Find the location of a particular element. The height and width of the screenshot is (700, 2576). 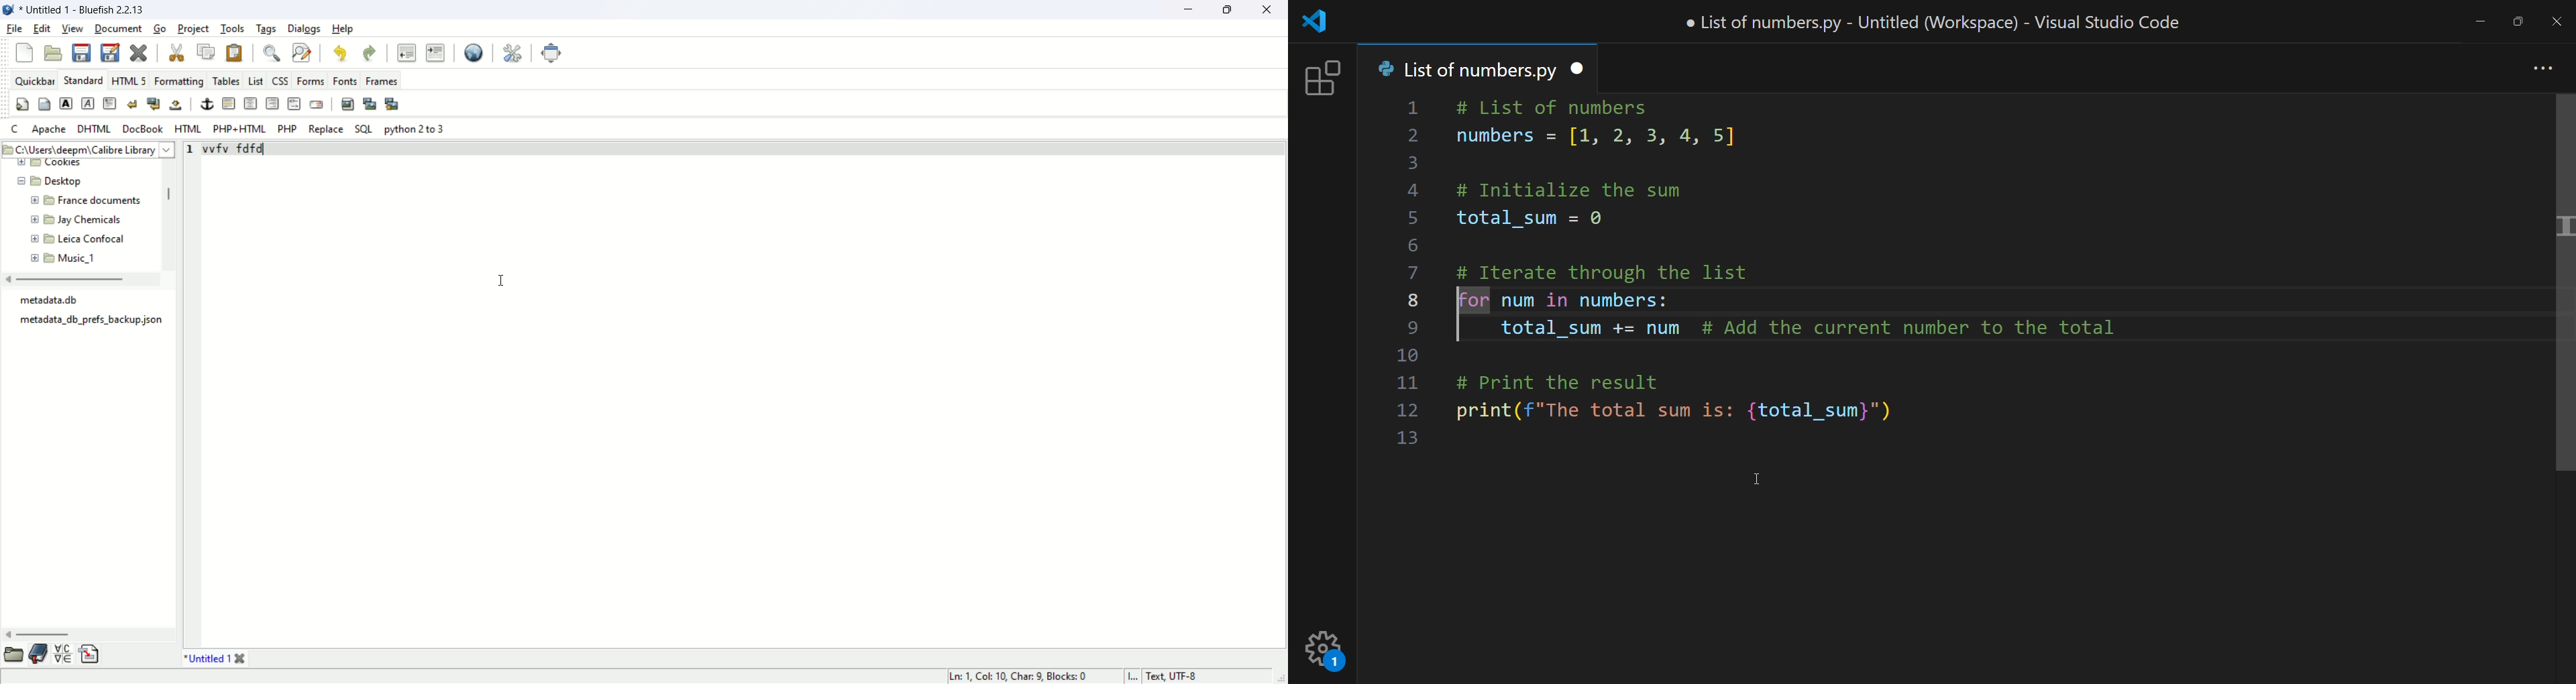

quickstart is located at coordinates (19, 103).